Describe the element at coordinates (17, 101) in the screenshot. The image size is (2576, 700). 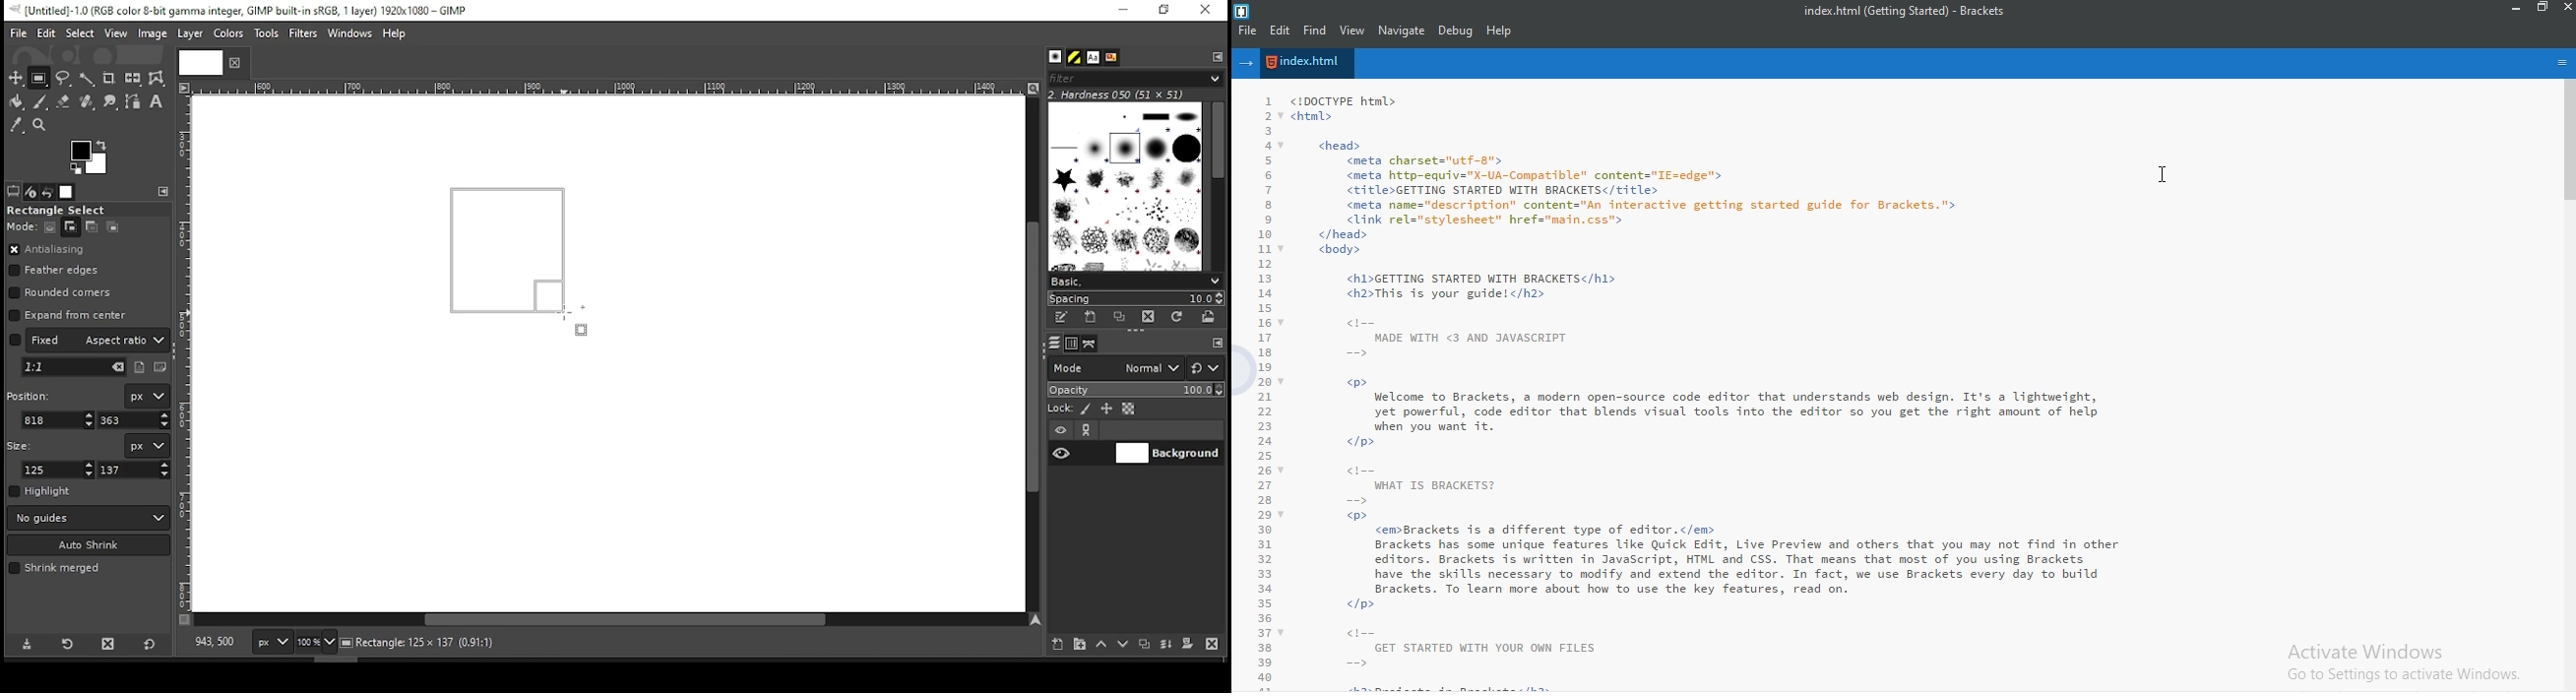
I see `paint bucket tool` at that location.